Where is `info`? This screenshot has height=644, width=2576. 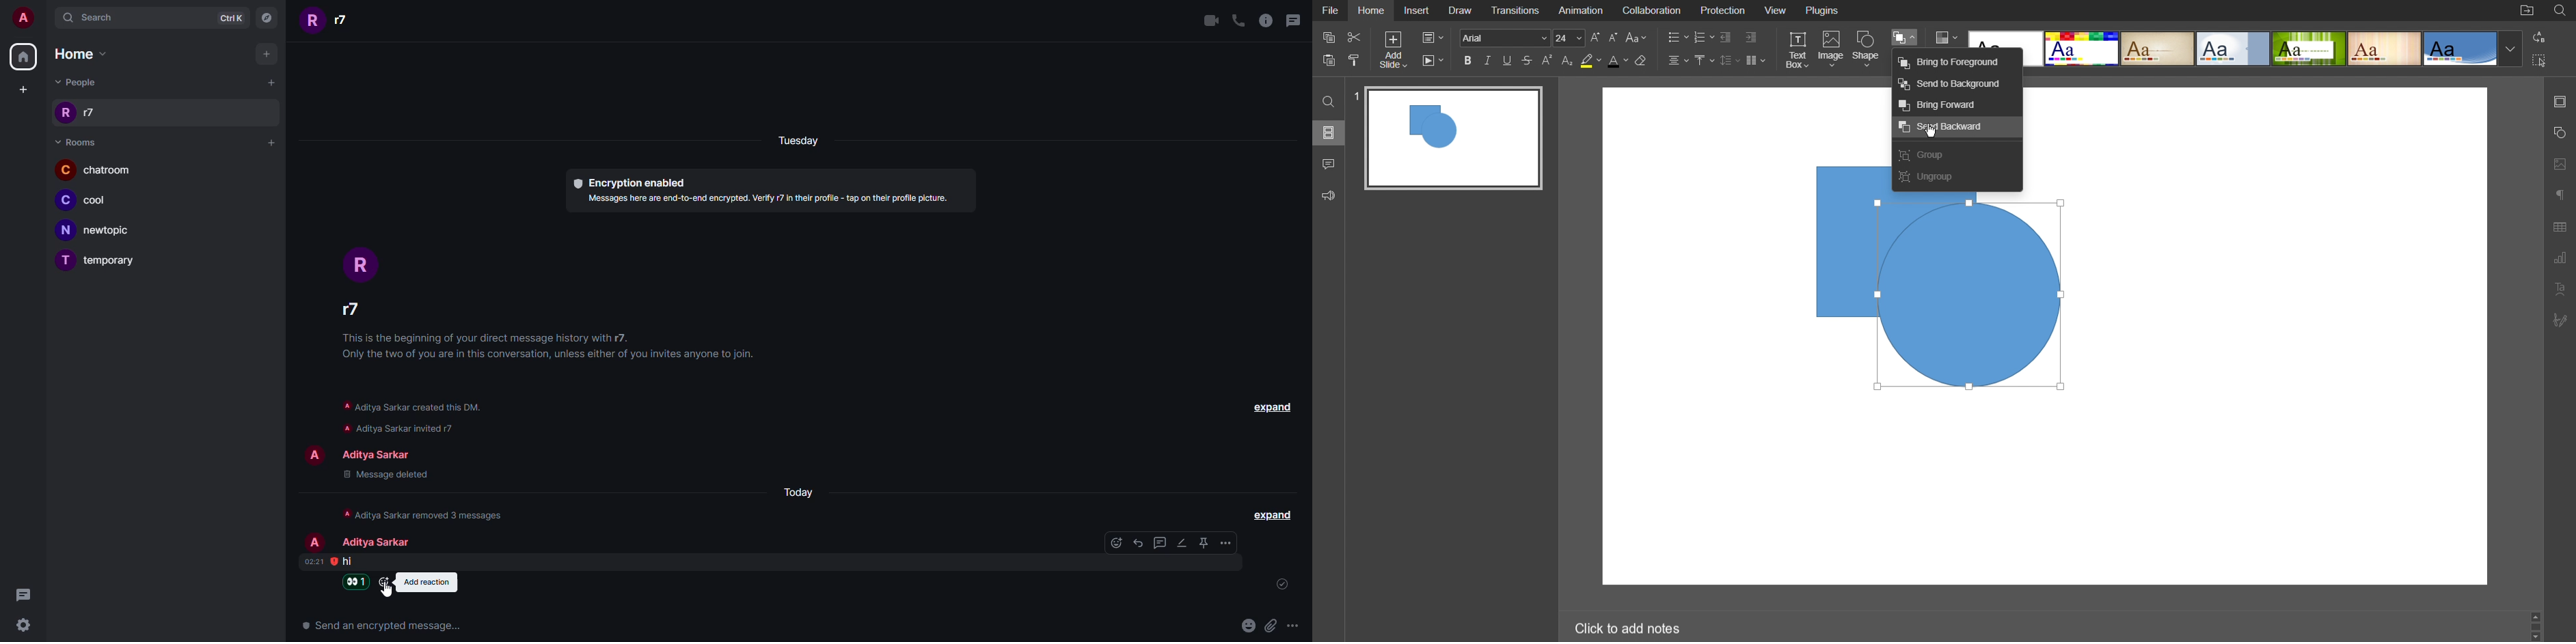 info is located at coordinates (413, 407).